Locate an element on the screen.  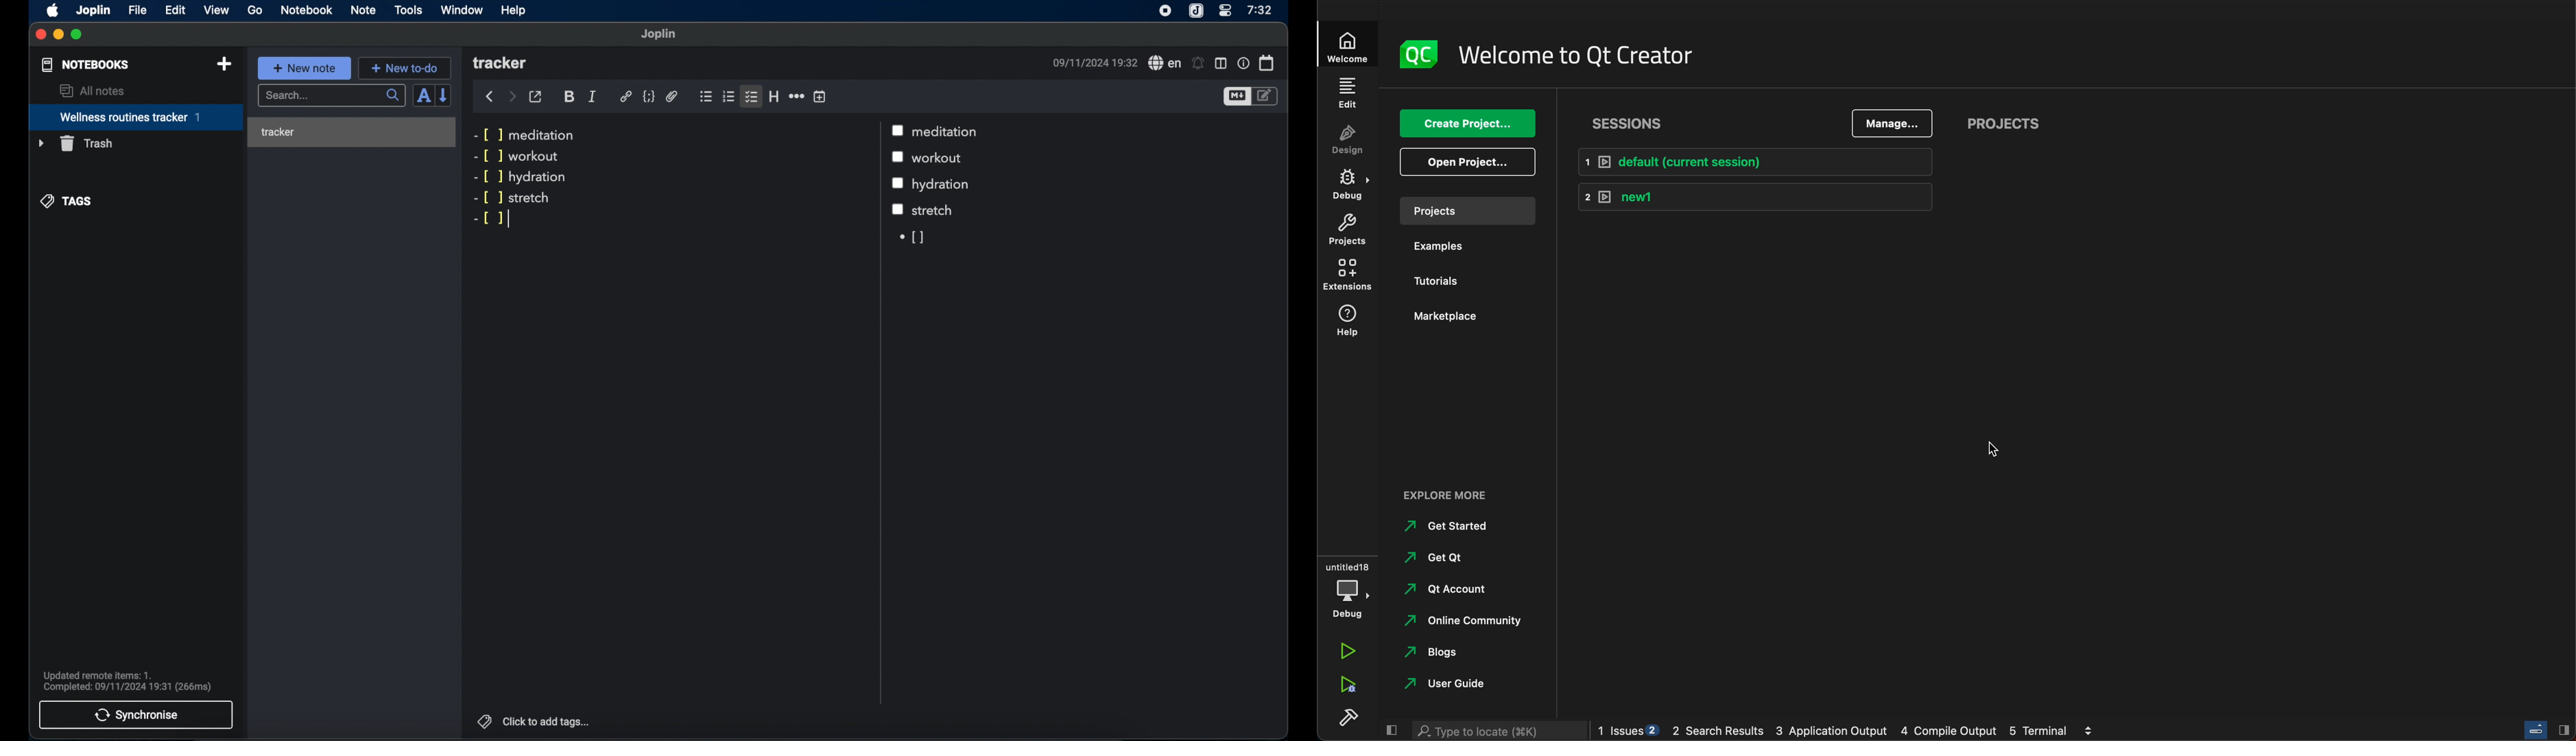
account is located at coordinates (1458, 587).